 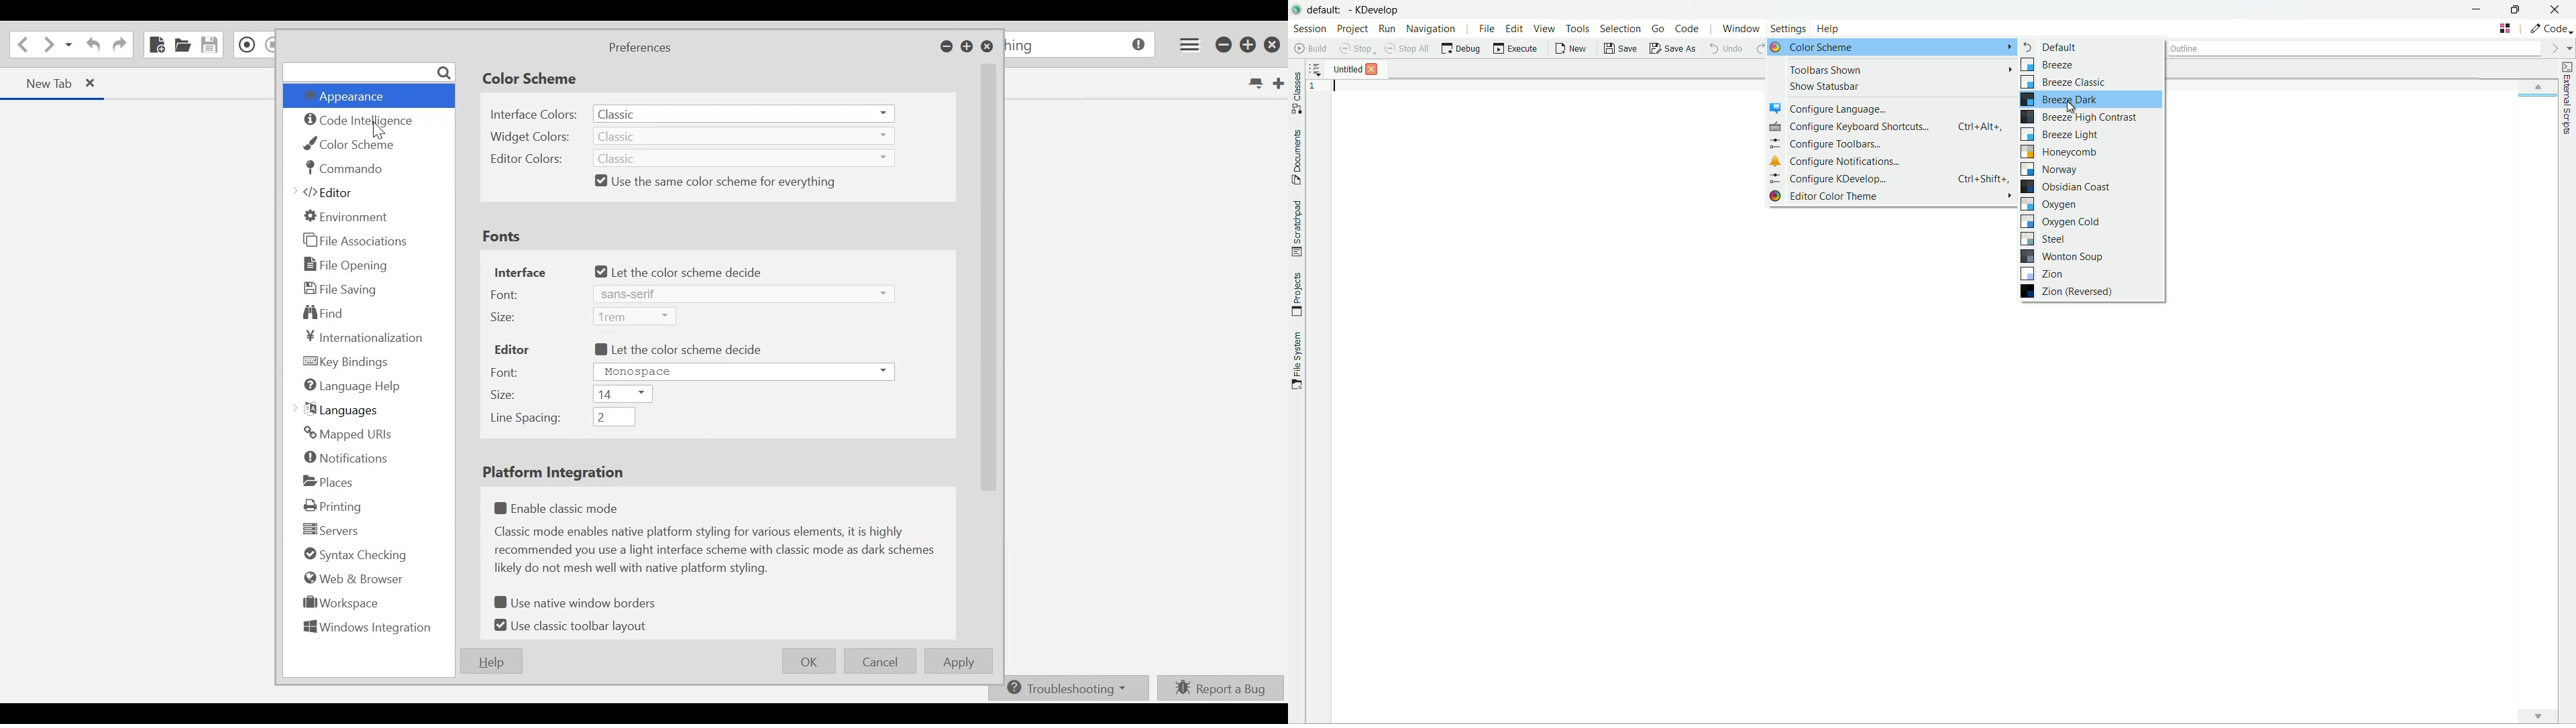 I want to click on debug, so click(x=1460, y=49).